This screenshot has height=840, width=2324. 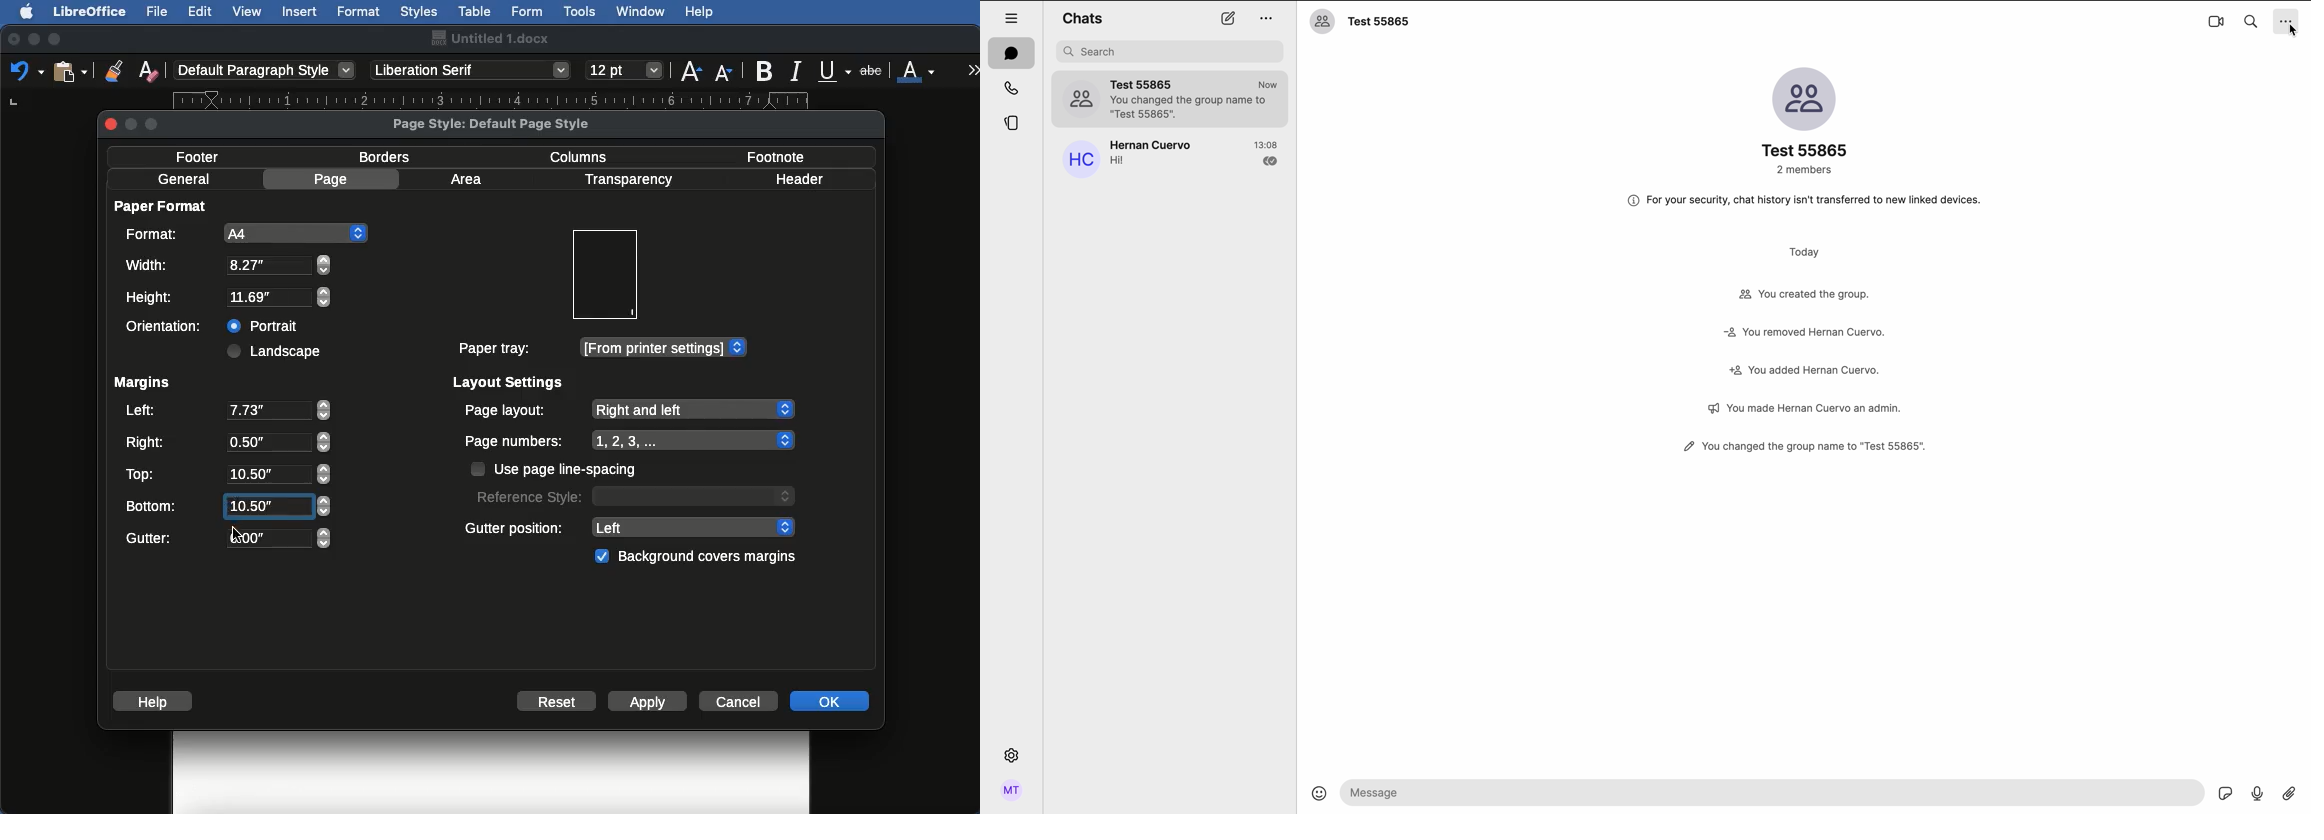 I want to click on Page numbers, so click(x=630, y=441).